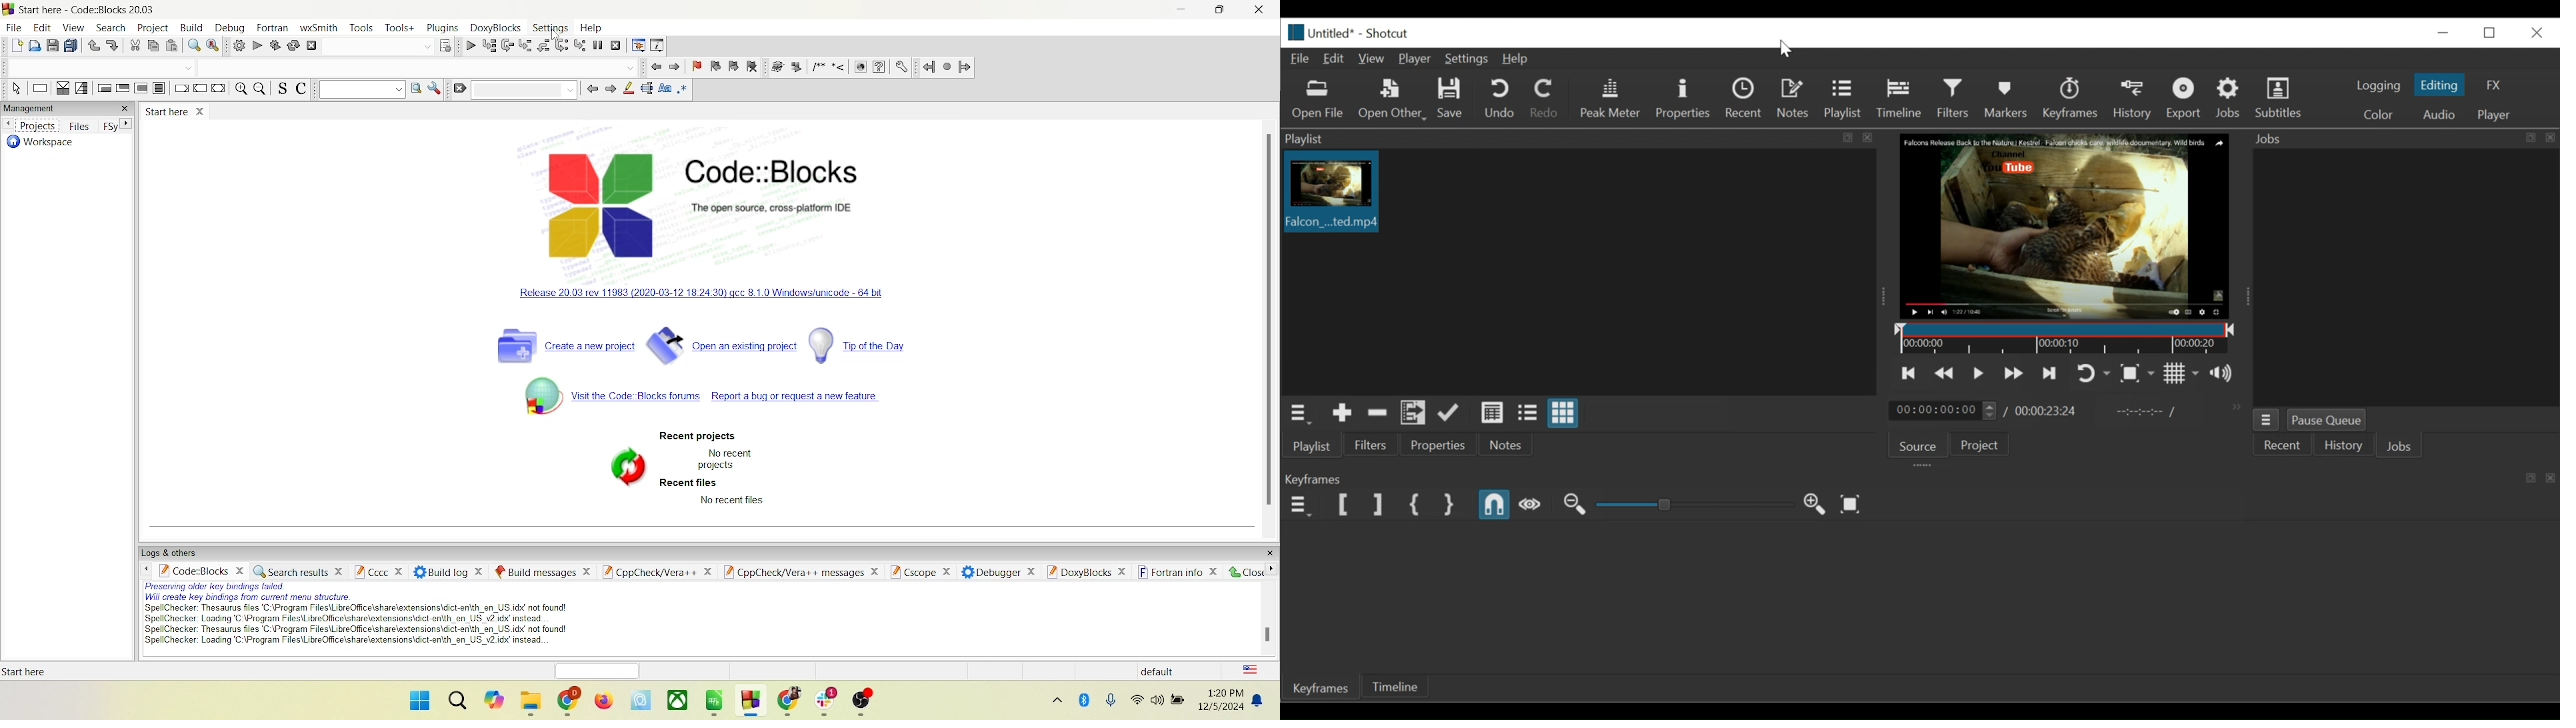 The image size is (2576, 728). Describe the element at coordinates (1176, 572) in the screenshot. I see `fortran info` at that location.